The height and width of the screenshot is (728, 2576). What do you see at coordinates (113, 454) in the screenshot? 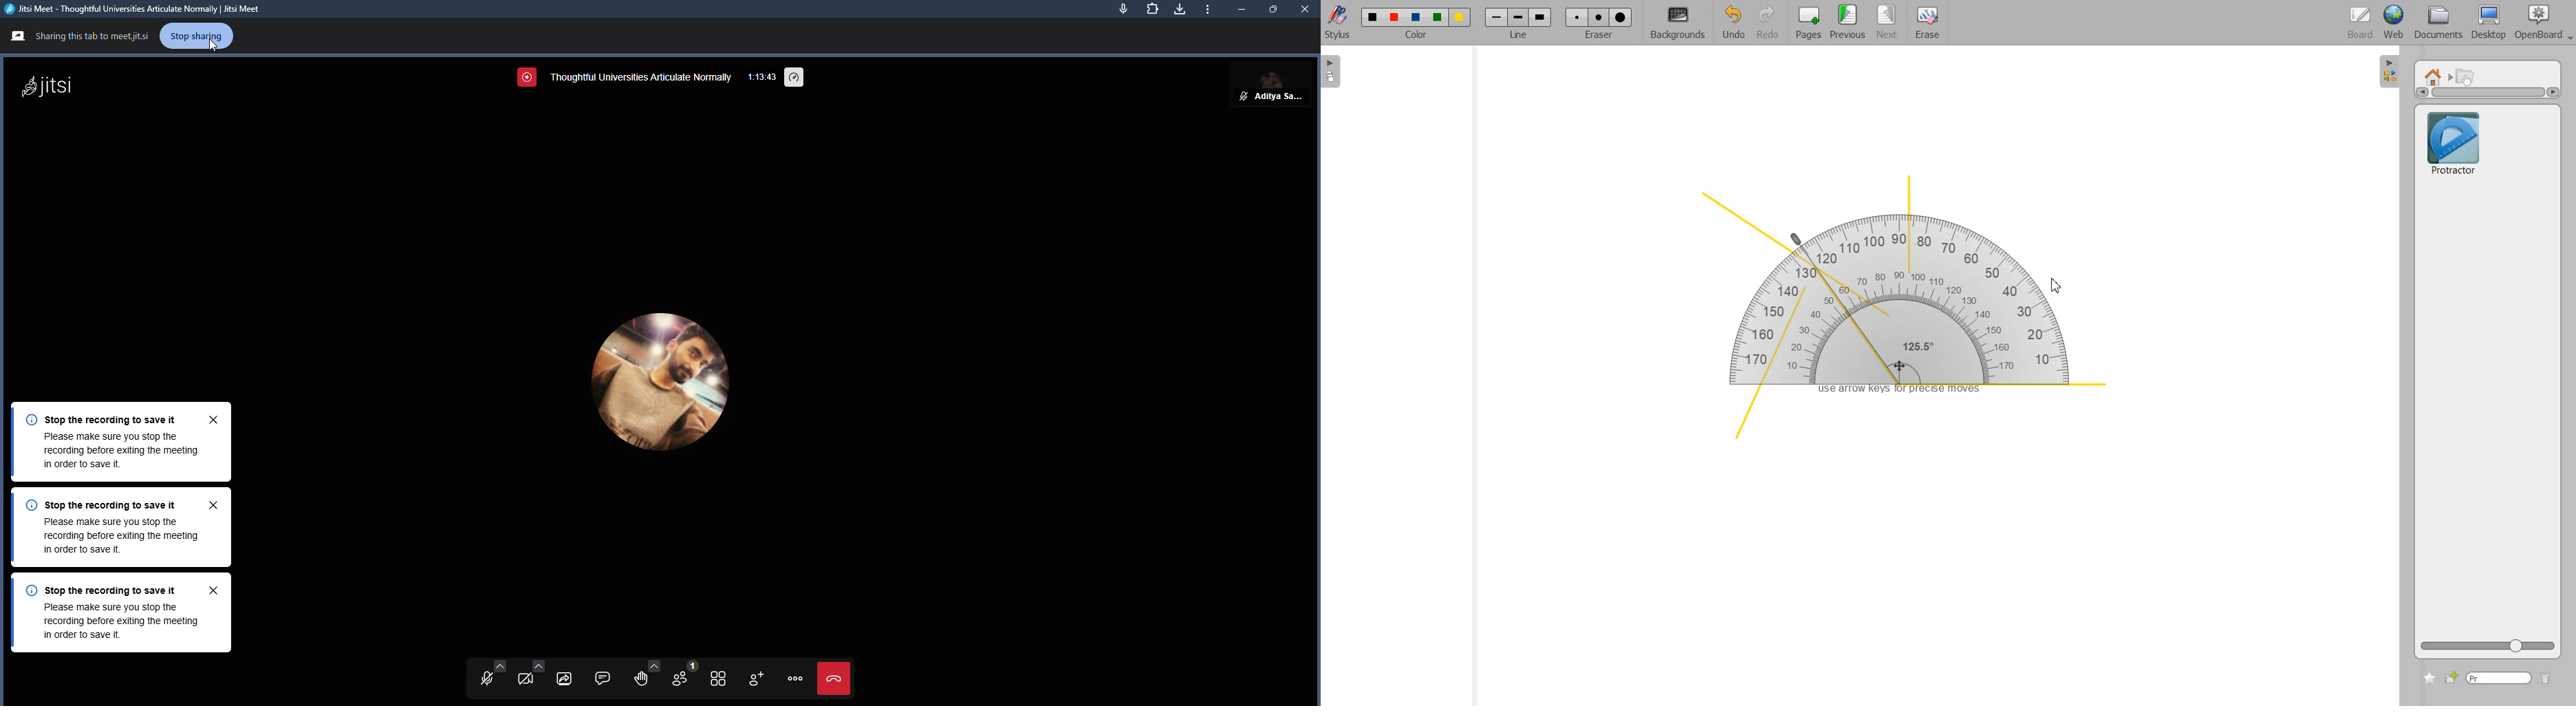
I see `Please make sure you stop the
recording before exiting the meeting
in order to save it` at bounding box center [113, 454].